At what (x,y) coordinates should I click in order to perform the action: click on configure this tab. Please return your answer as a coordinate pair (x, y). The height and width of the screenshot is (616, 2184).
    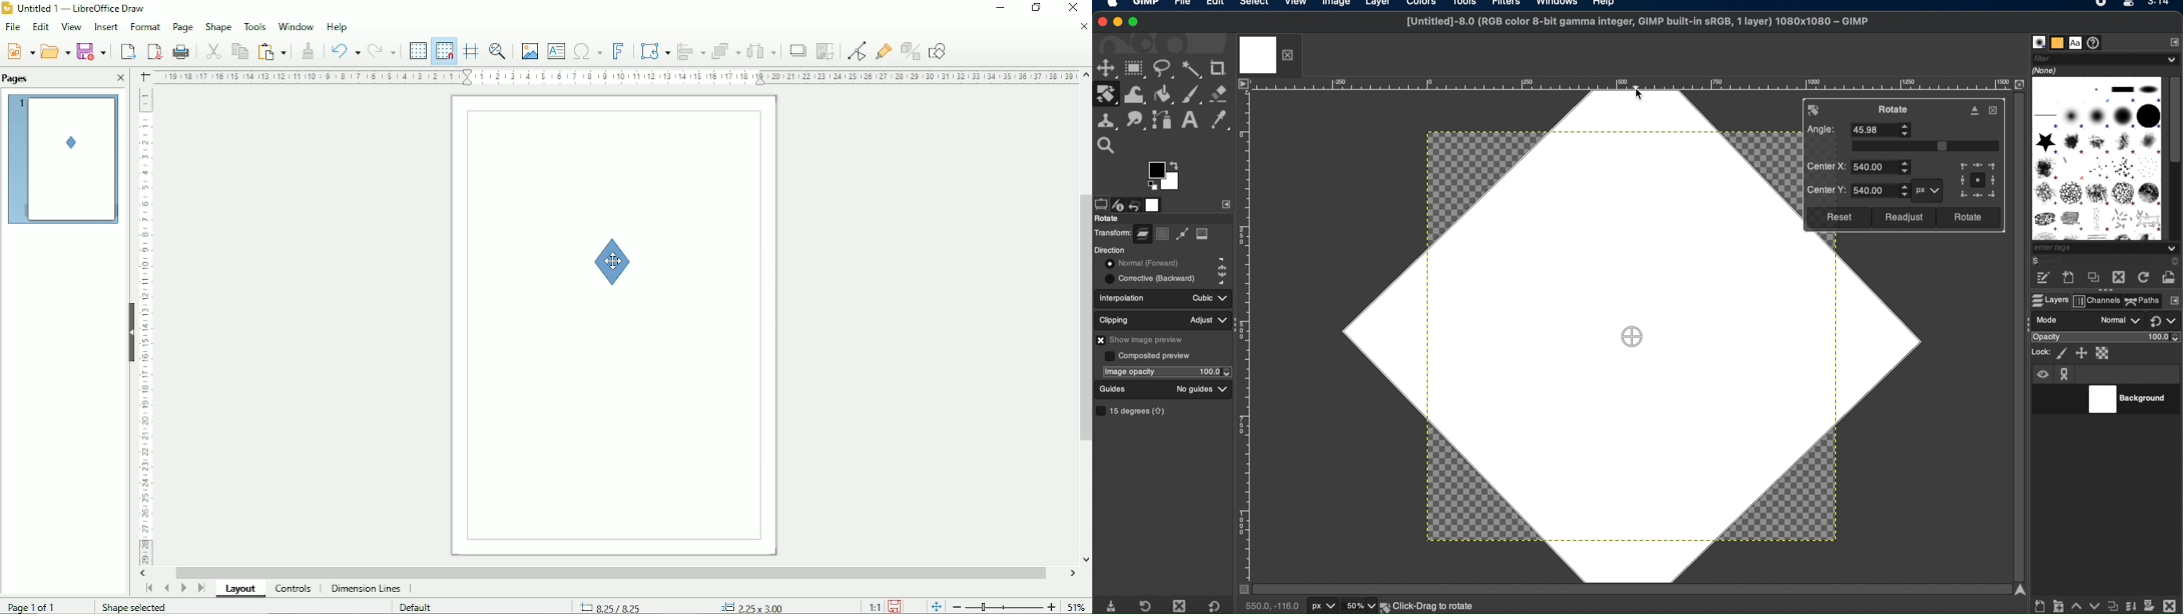
    Looking at the image, I should click on (2174, 301).